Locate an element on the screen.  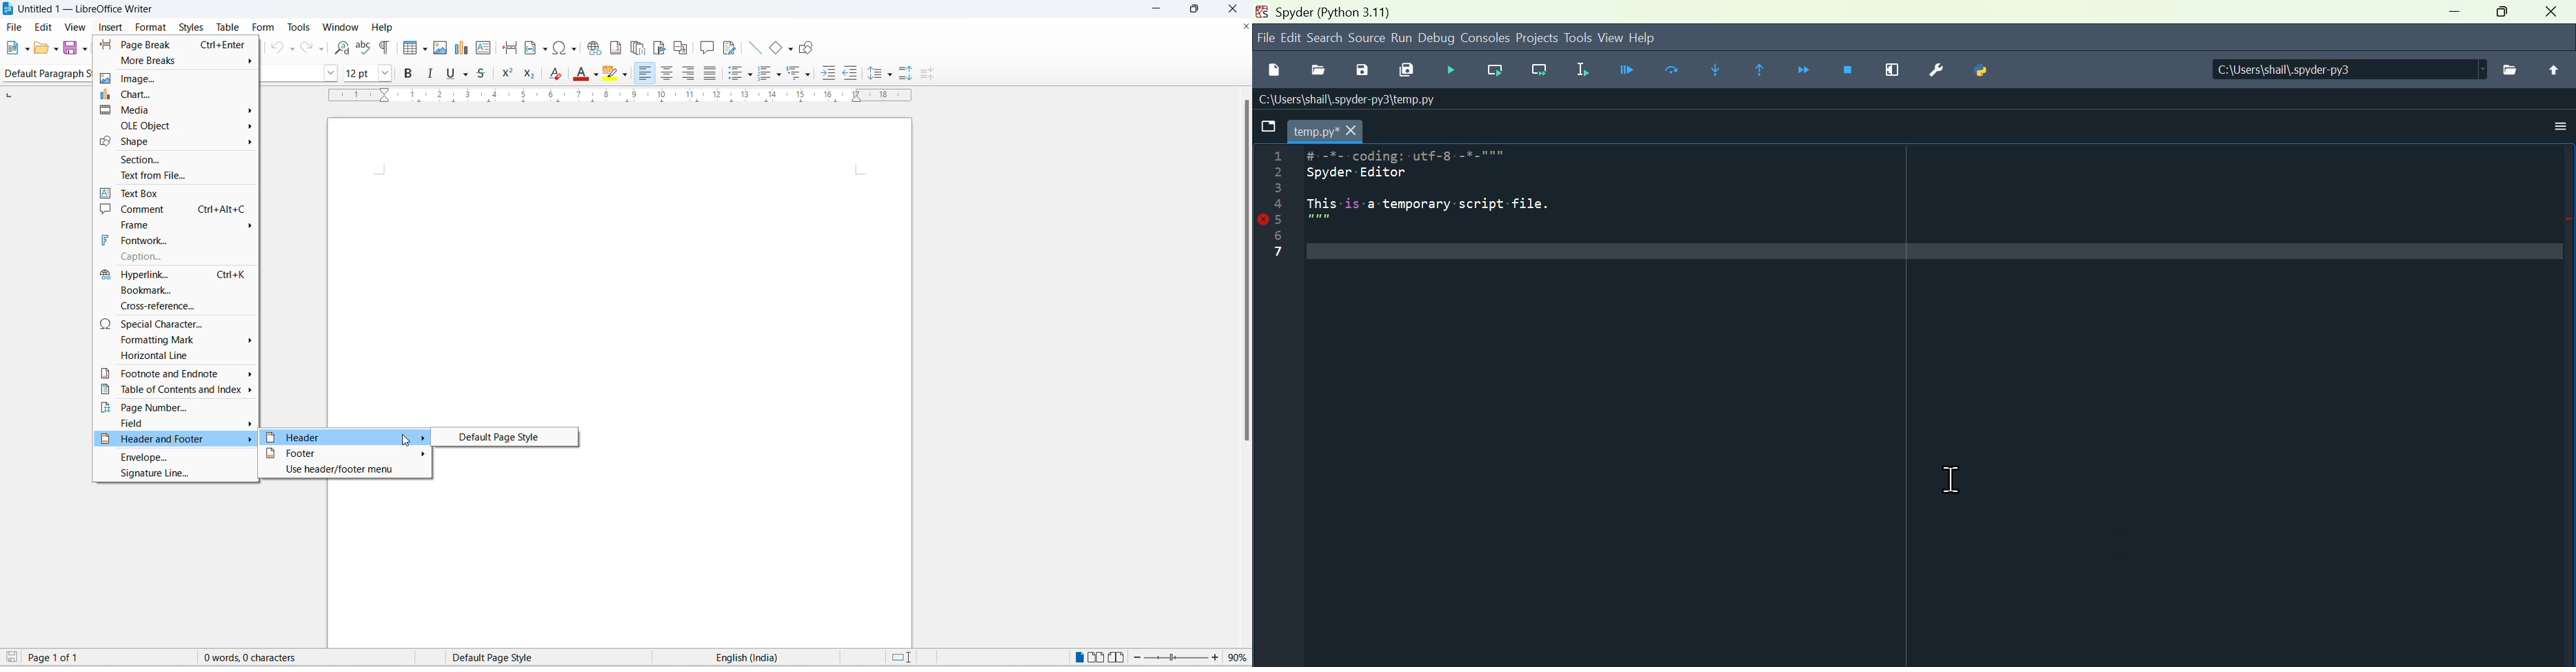
Step in to function is located at coordinates (1712, 71).